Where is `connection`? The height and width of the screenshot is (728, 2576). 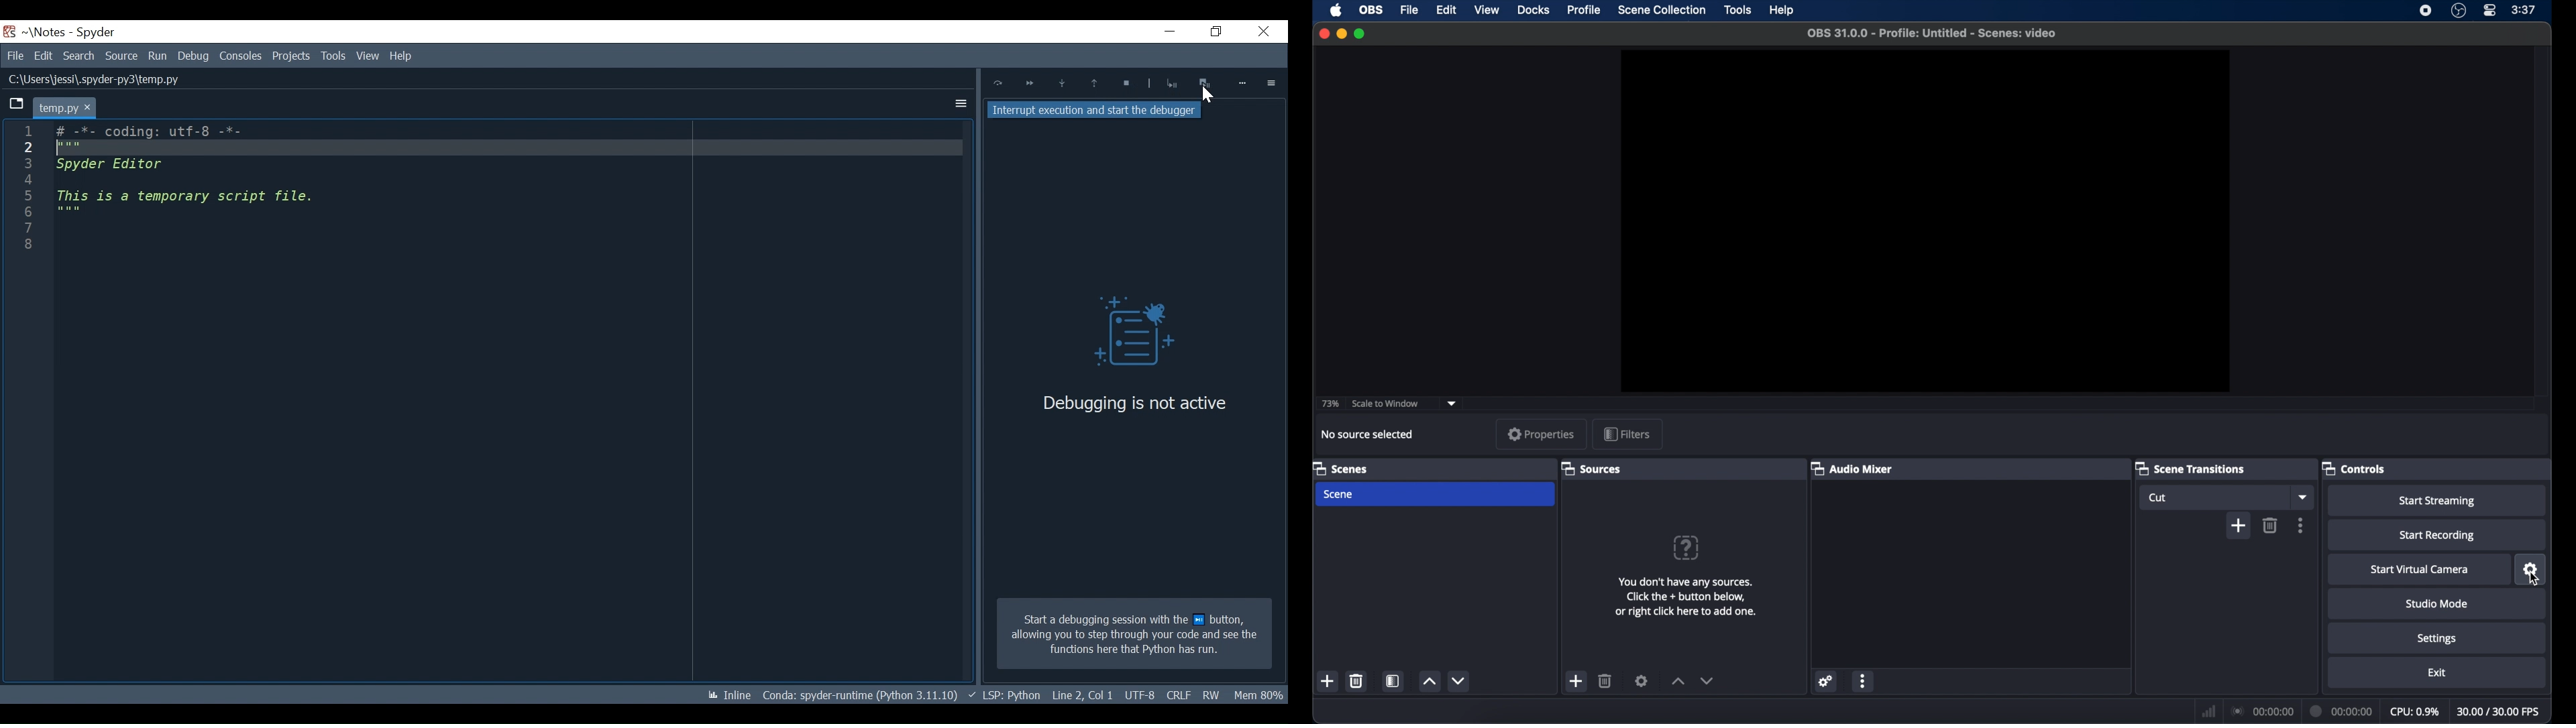 connection is located at coordinates (2261, 711).